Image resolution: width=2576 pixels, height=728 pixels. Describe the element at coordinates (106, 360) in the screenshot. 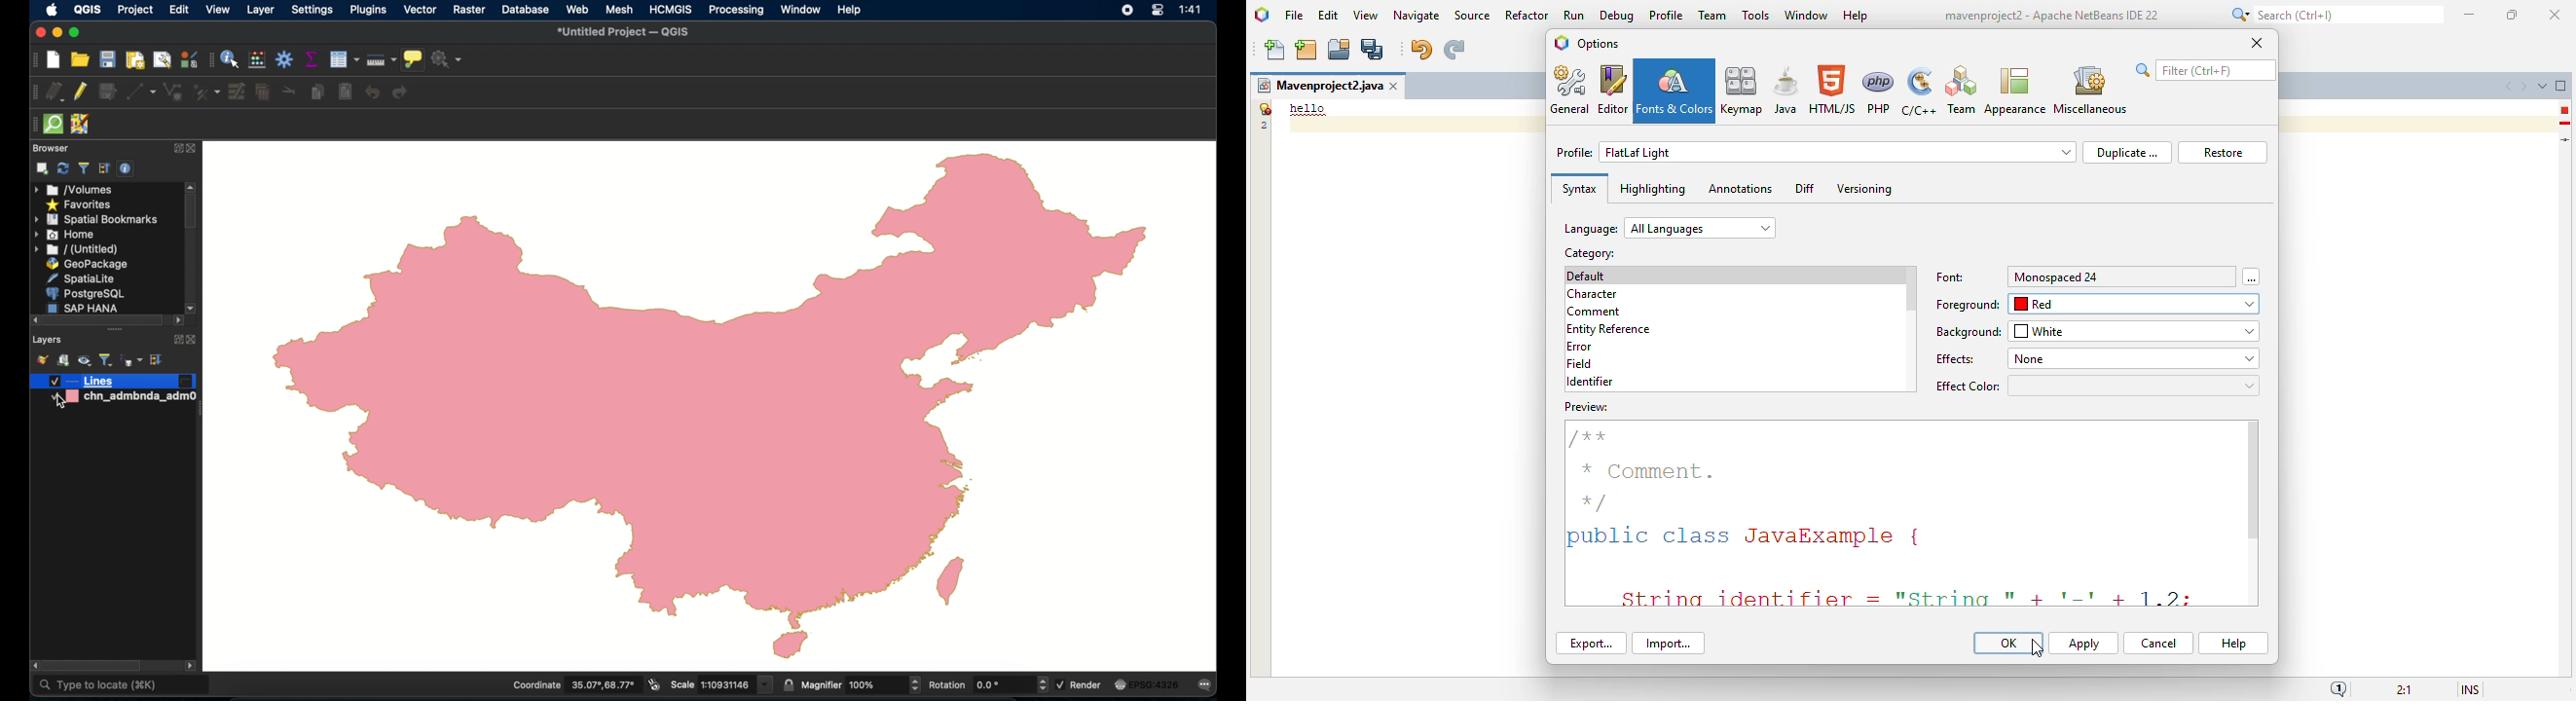

I see `filter legend` at that location.